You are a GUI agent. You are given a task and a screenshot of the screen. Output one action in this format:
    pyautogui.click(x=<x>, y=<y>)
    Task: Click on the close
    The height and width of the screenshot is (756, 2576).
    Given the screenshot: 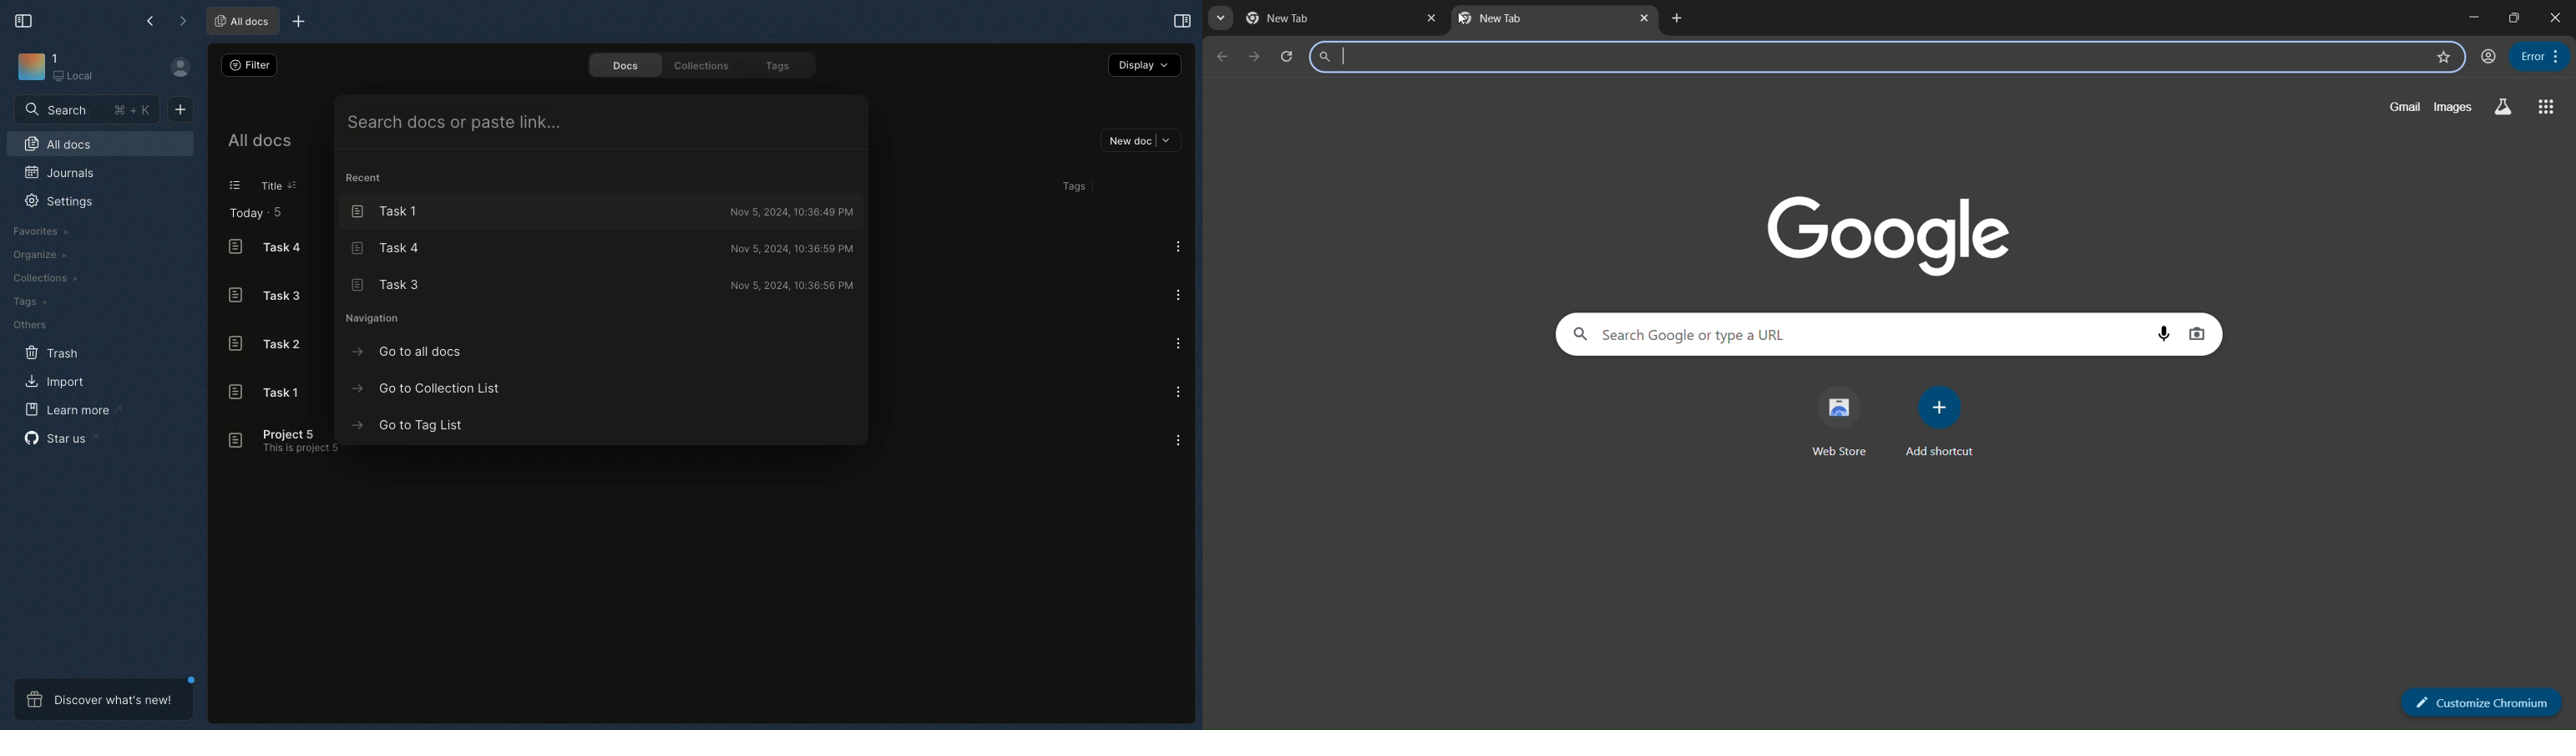 What is the action you would take?
    pyautogui.click(x=2555, y=18)
    